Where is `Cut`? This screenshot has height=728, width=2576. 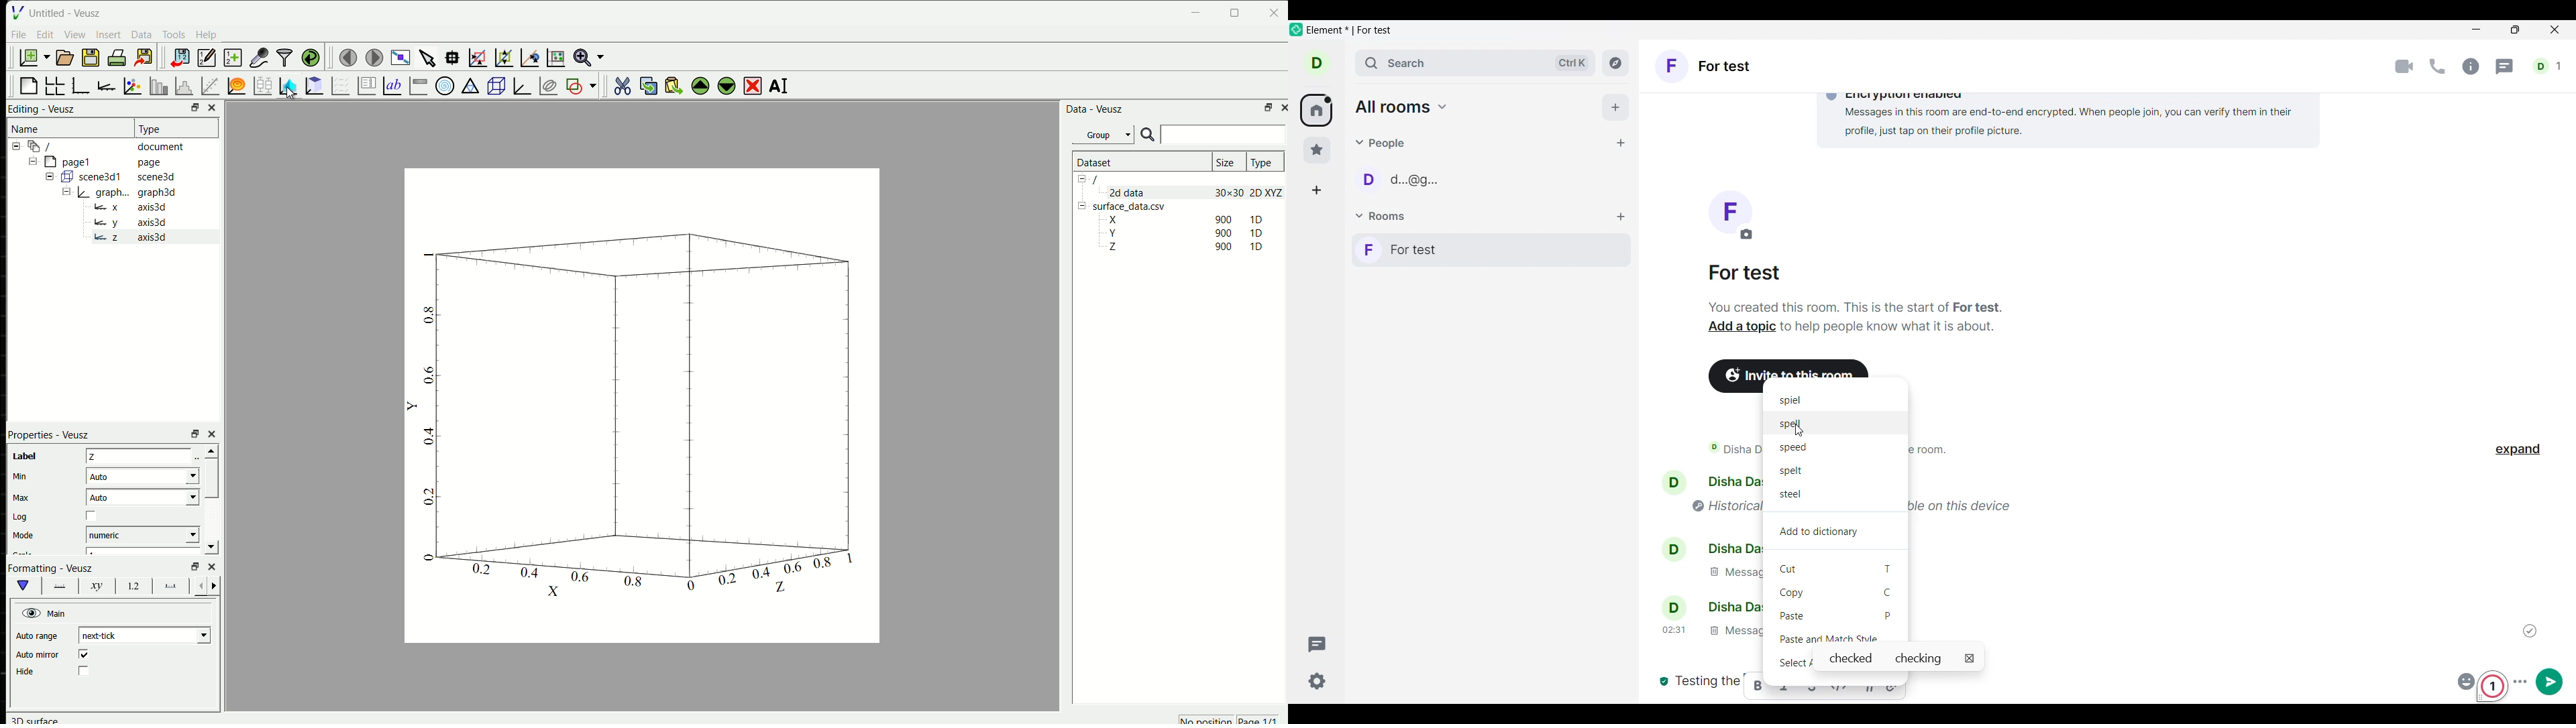
Cut is located at coordinates (1837, 568).